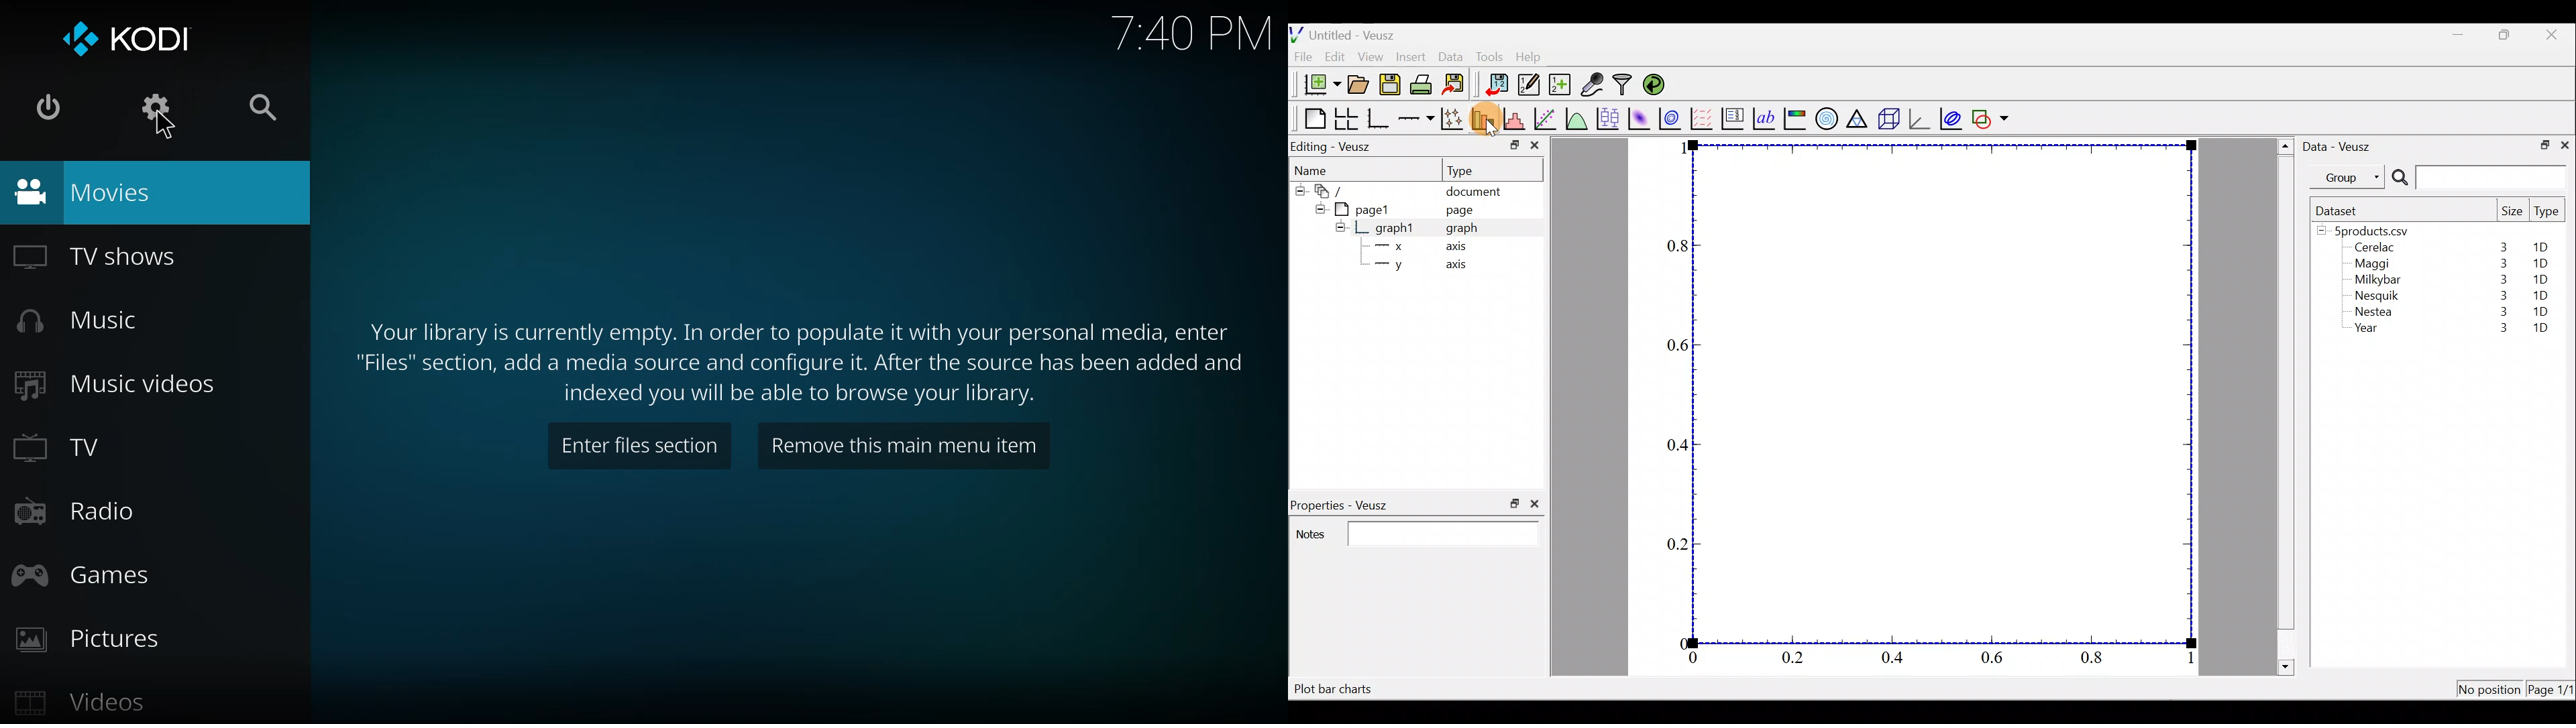 Image resolution: width=2576 pixels, height=728 pixels. I want to click on scroll bar, so click(2286, 404).